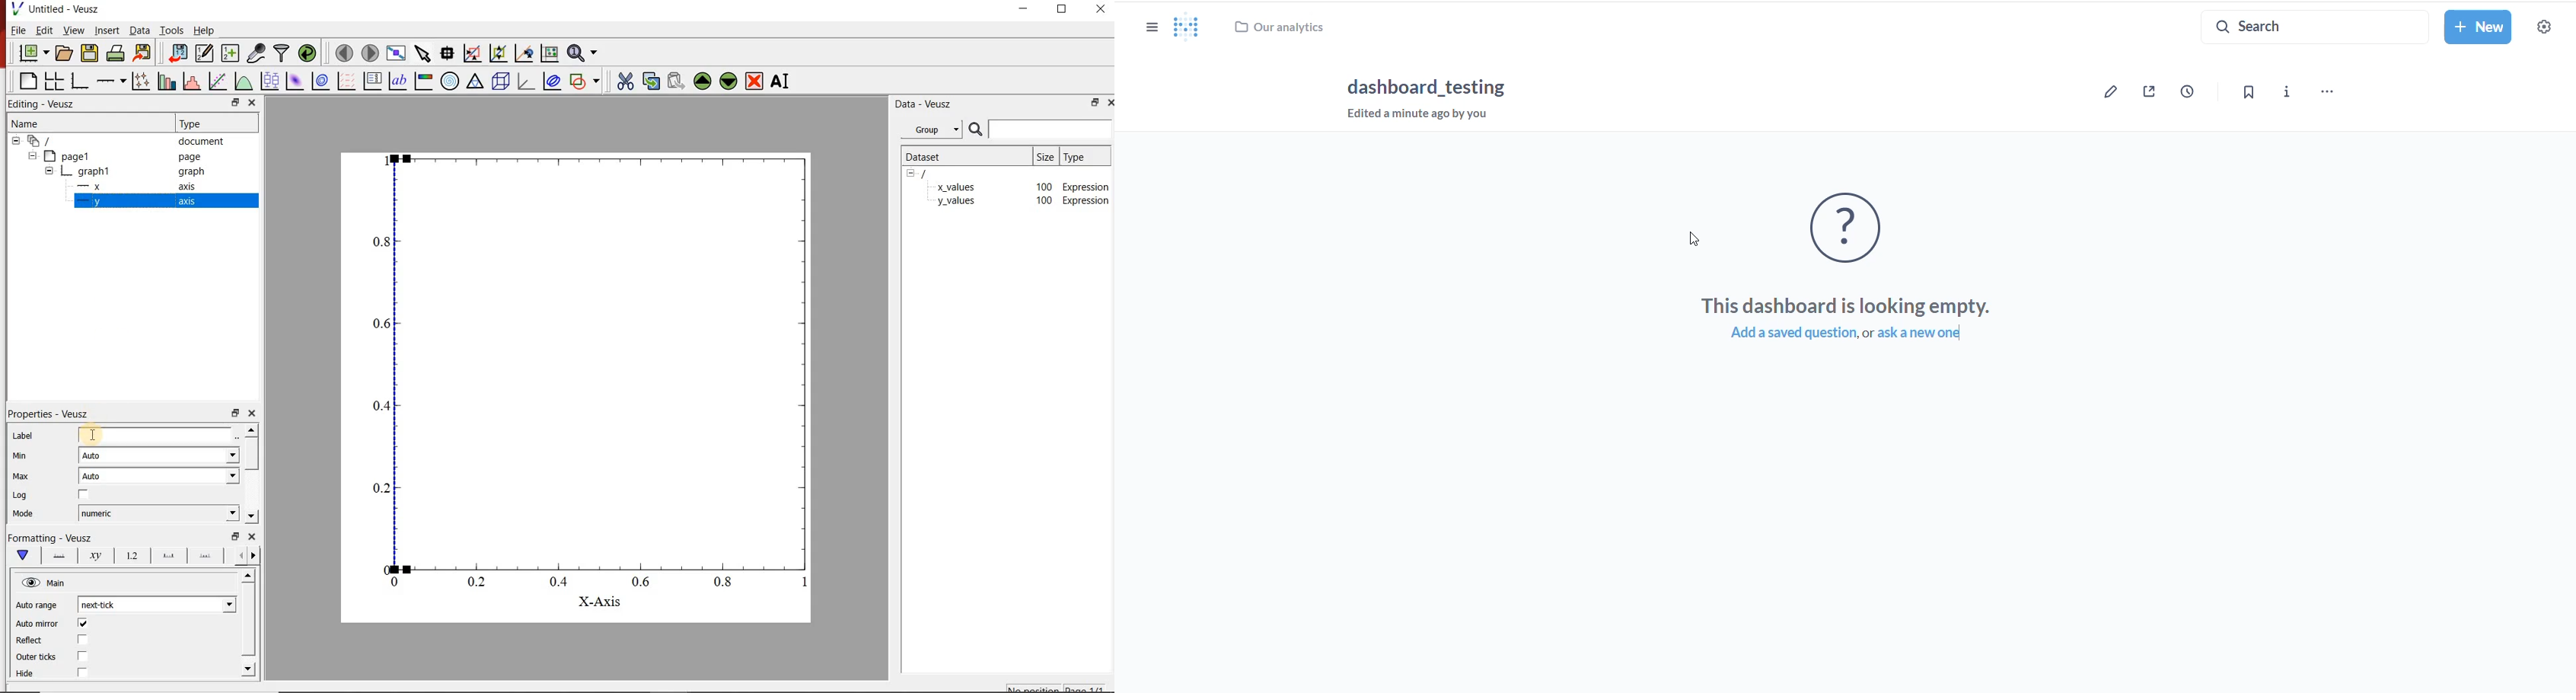  I want to click on import data into veusz, so click(178, 53).